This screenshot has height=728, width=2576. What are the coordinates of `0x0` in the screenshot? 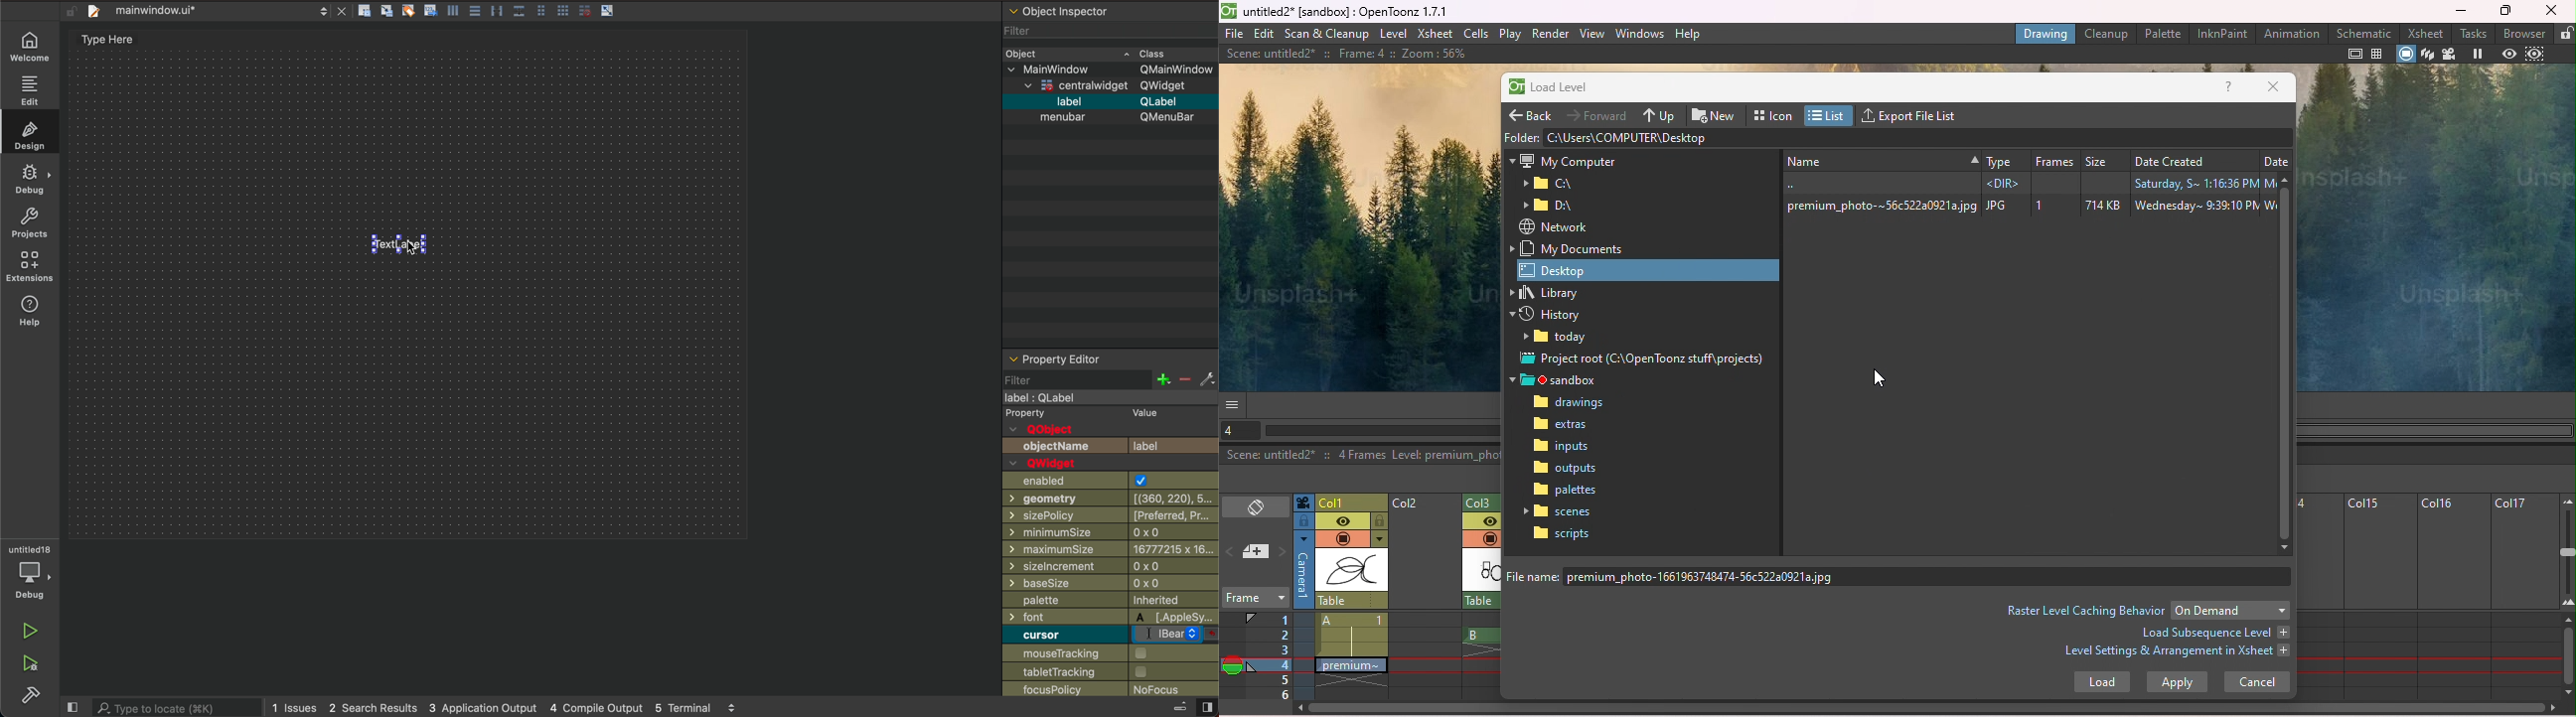 It's located at (1161, 566).